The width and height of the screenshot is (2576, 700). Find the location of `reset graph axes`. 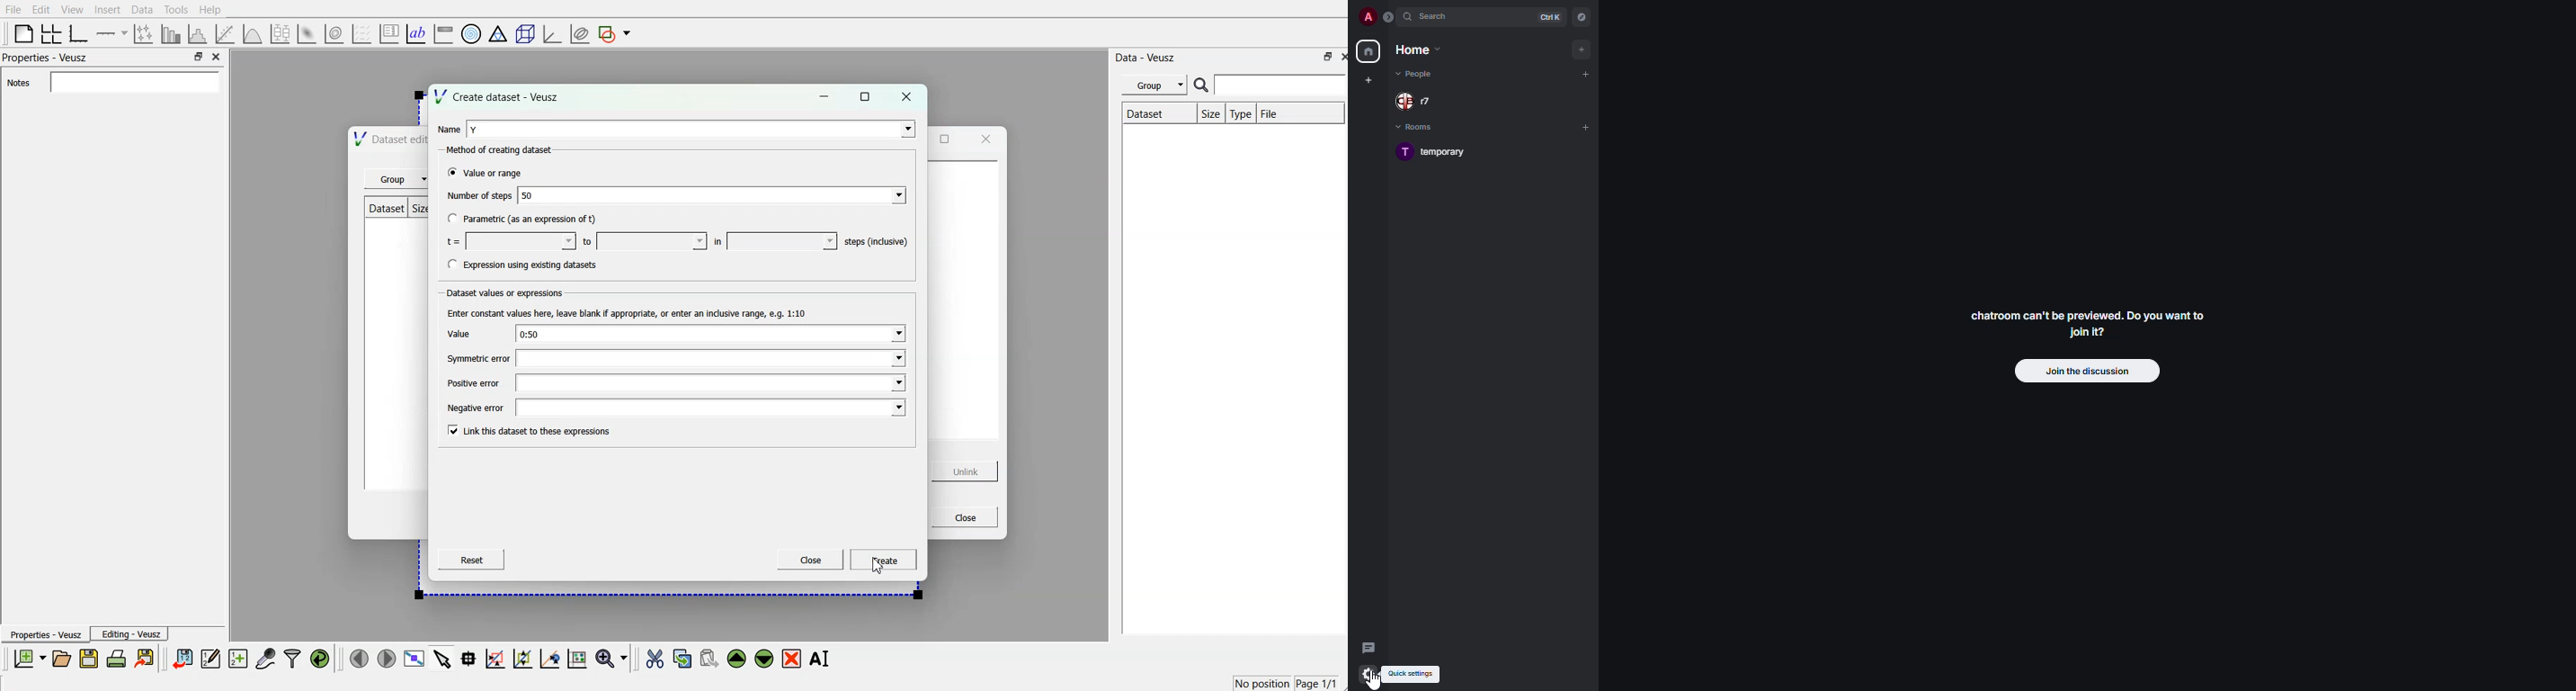

reset graph axes is located at coordinates (578, 661).